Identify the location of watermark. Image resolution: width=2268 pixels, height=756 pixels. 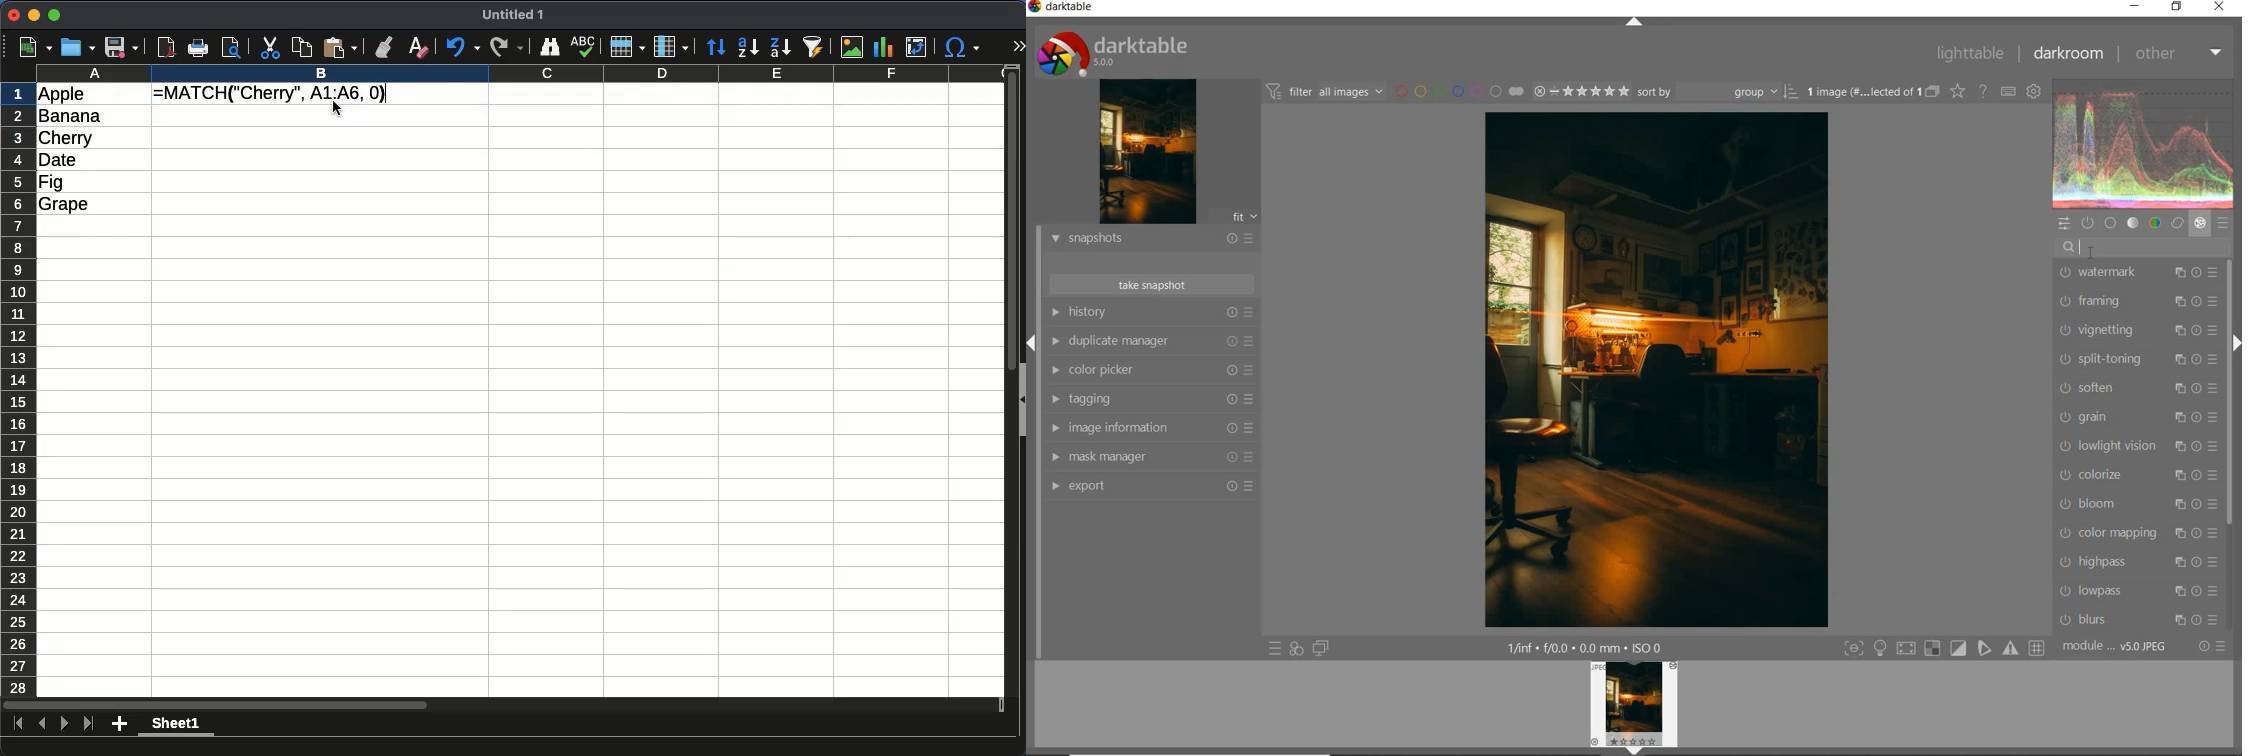
(2138, 273).